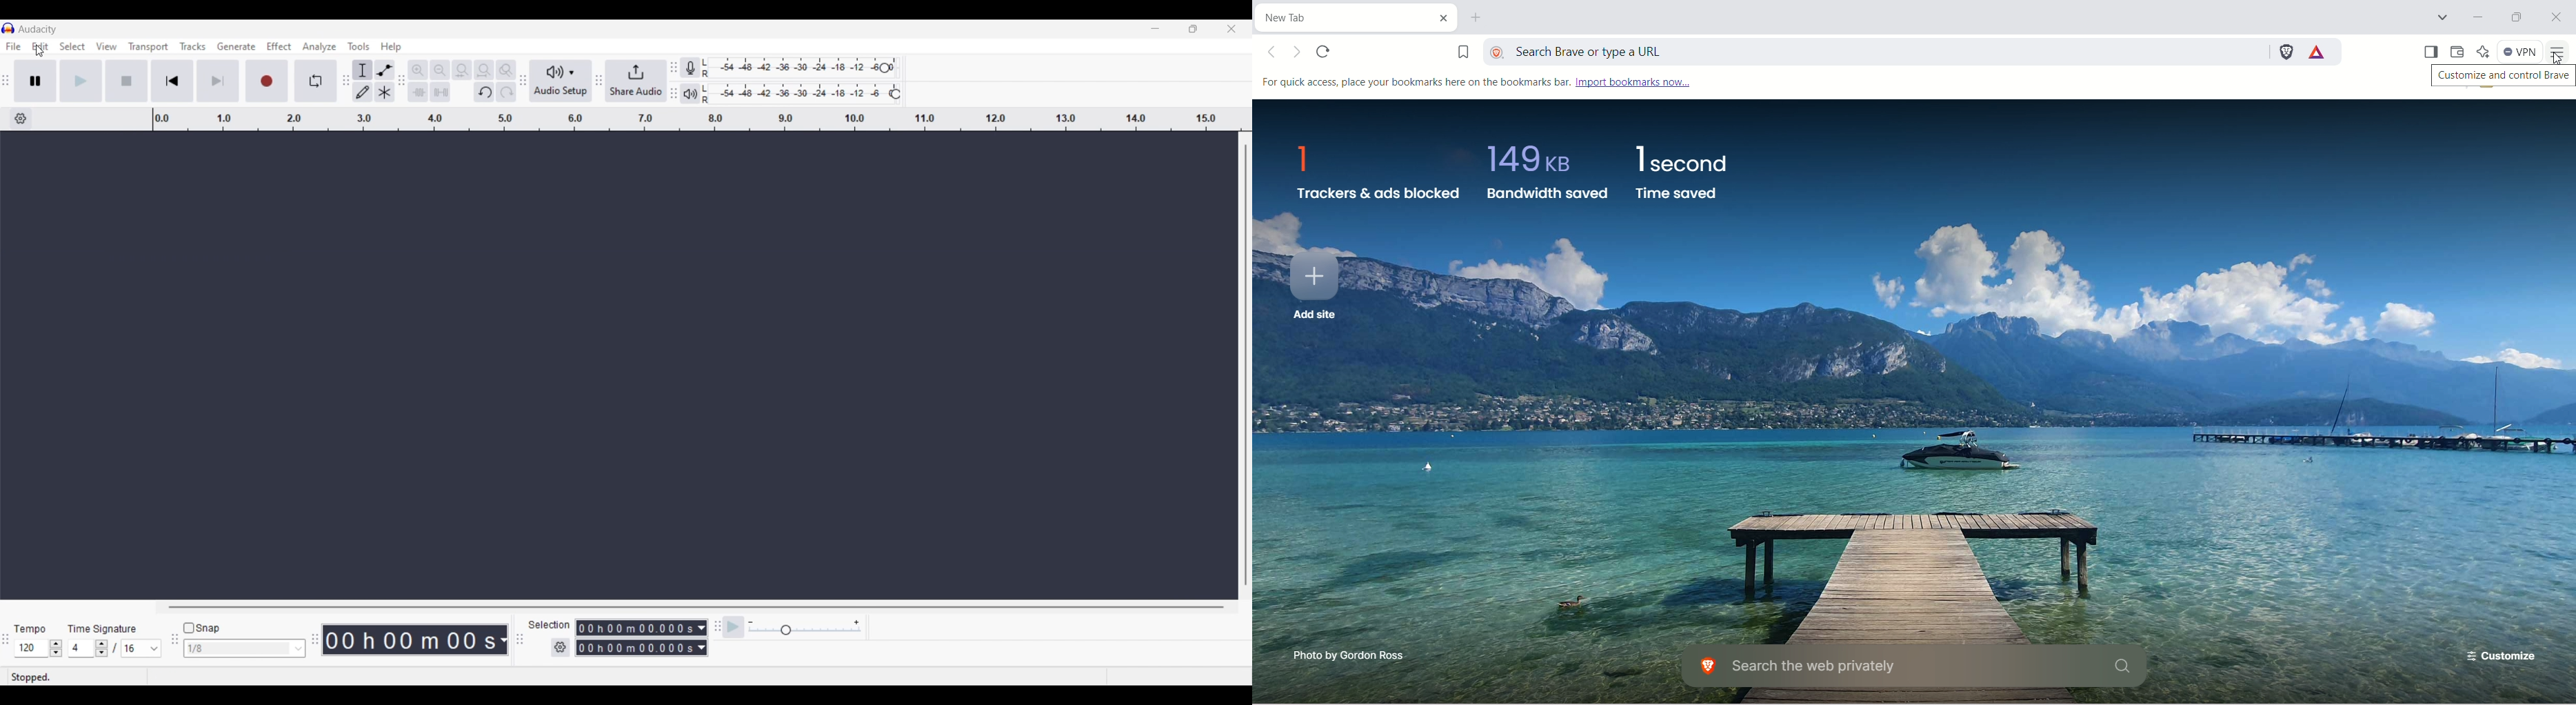  What do you see at coordinates (440, 92) in the screenshot?
I see `Silence audio selection` at bounding box center [440, 92].